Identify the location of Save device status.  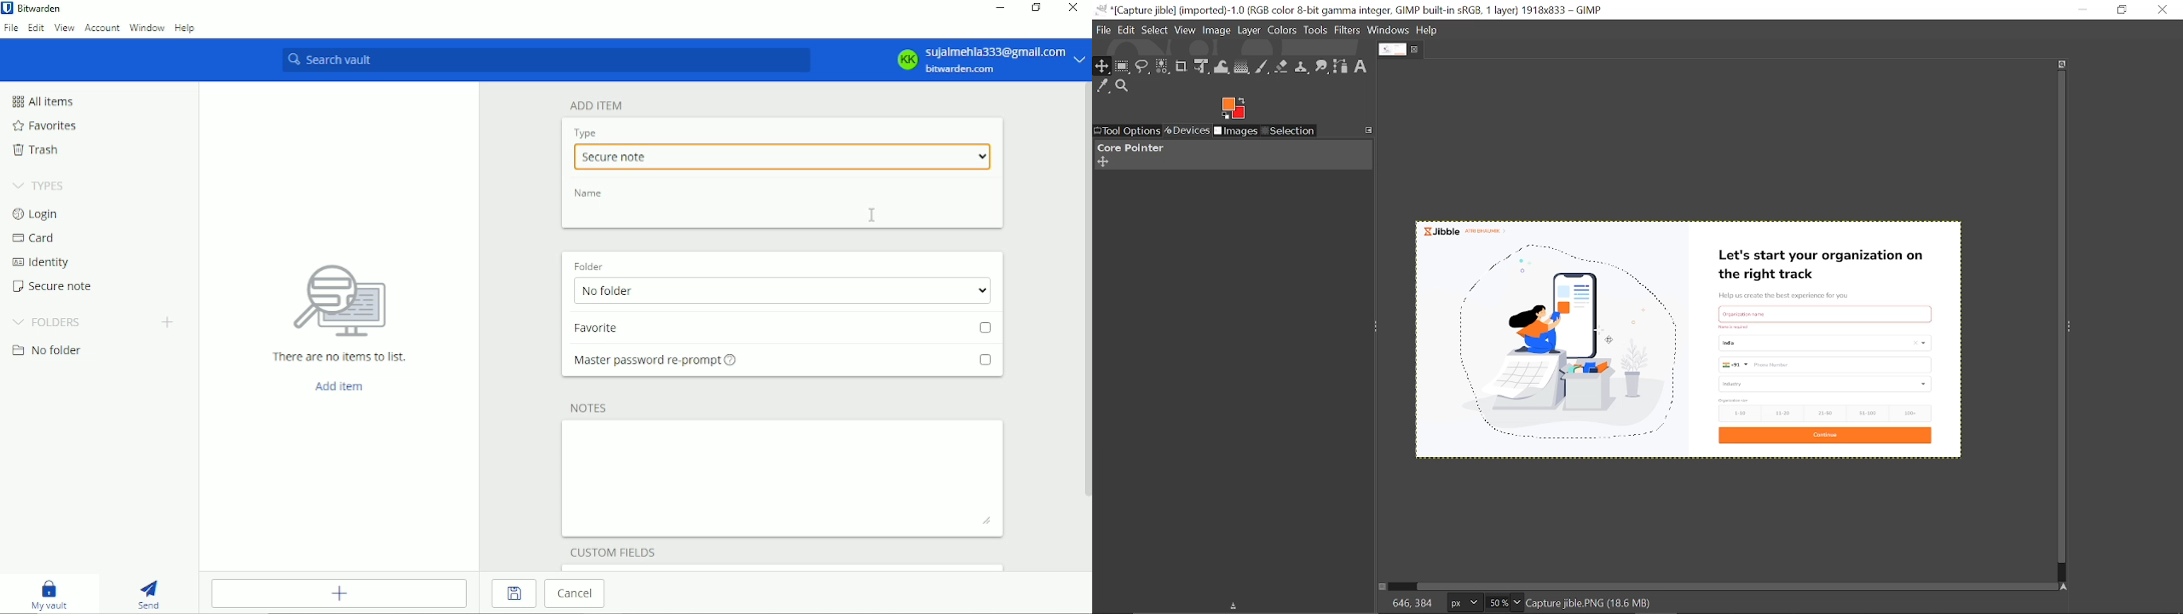
(1237, 607).